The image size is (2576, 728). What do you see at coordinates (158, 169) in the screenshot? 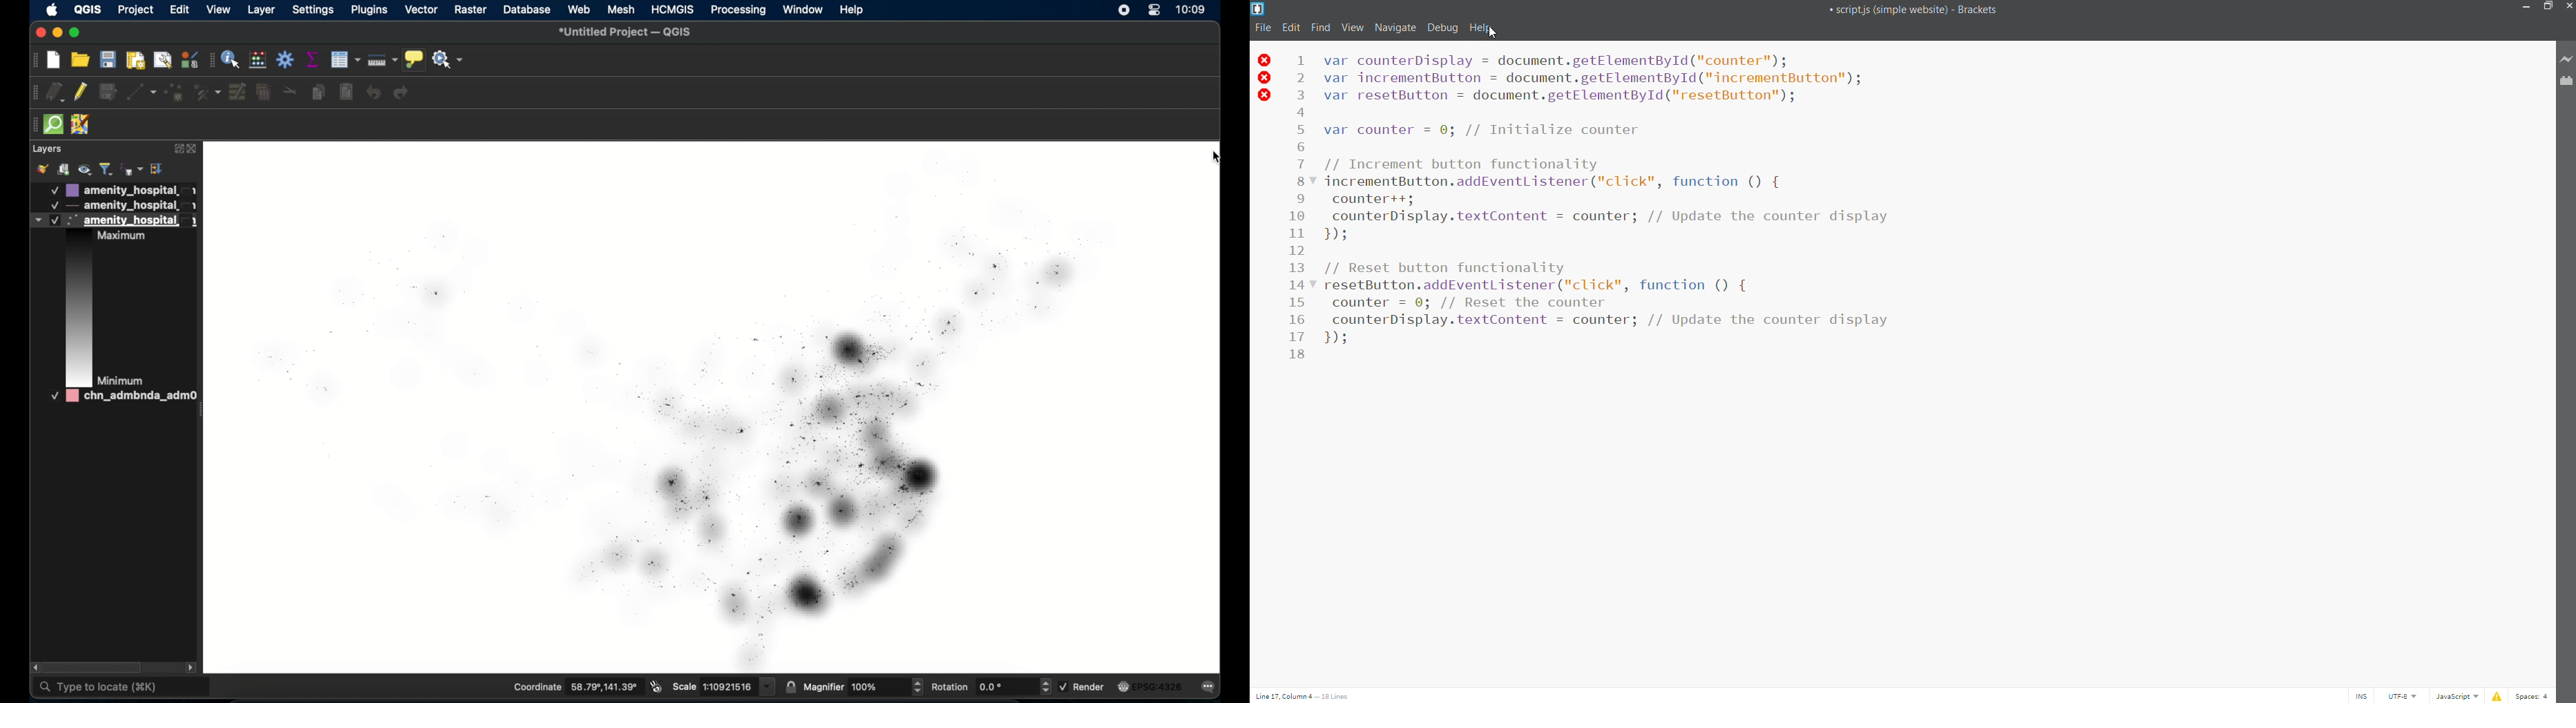
I see `expand all` at bounding box center [158, 169].